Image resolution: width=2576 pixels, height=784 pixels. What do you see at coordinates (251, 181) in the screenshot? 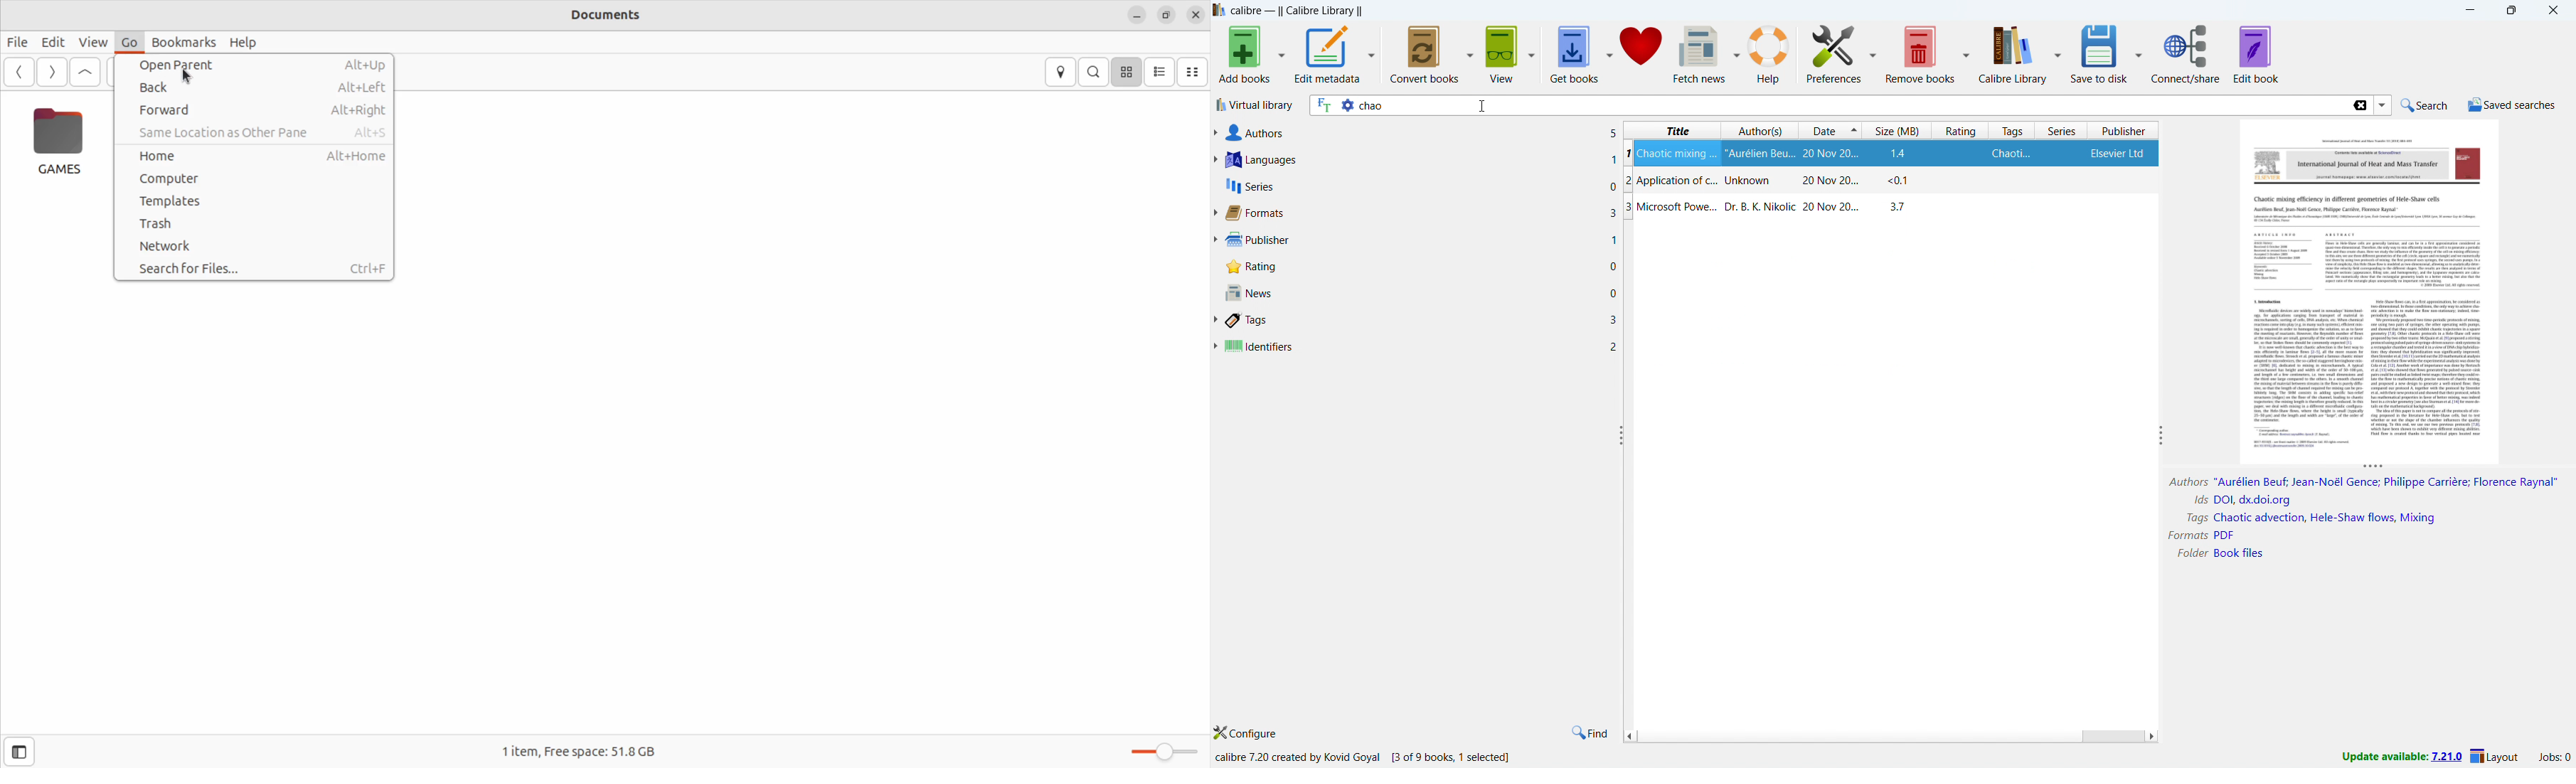
I see `computer` at bounding box center [251, 181].